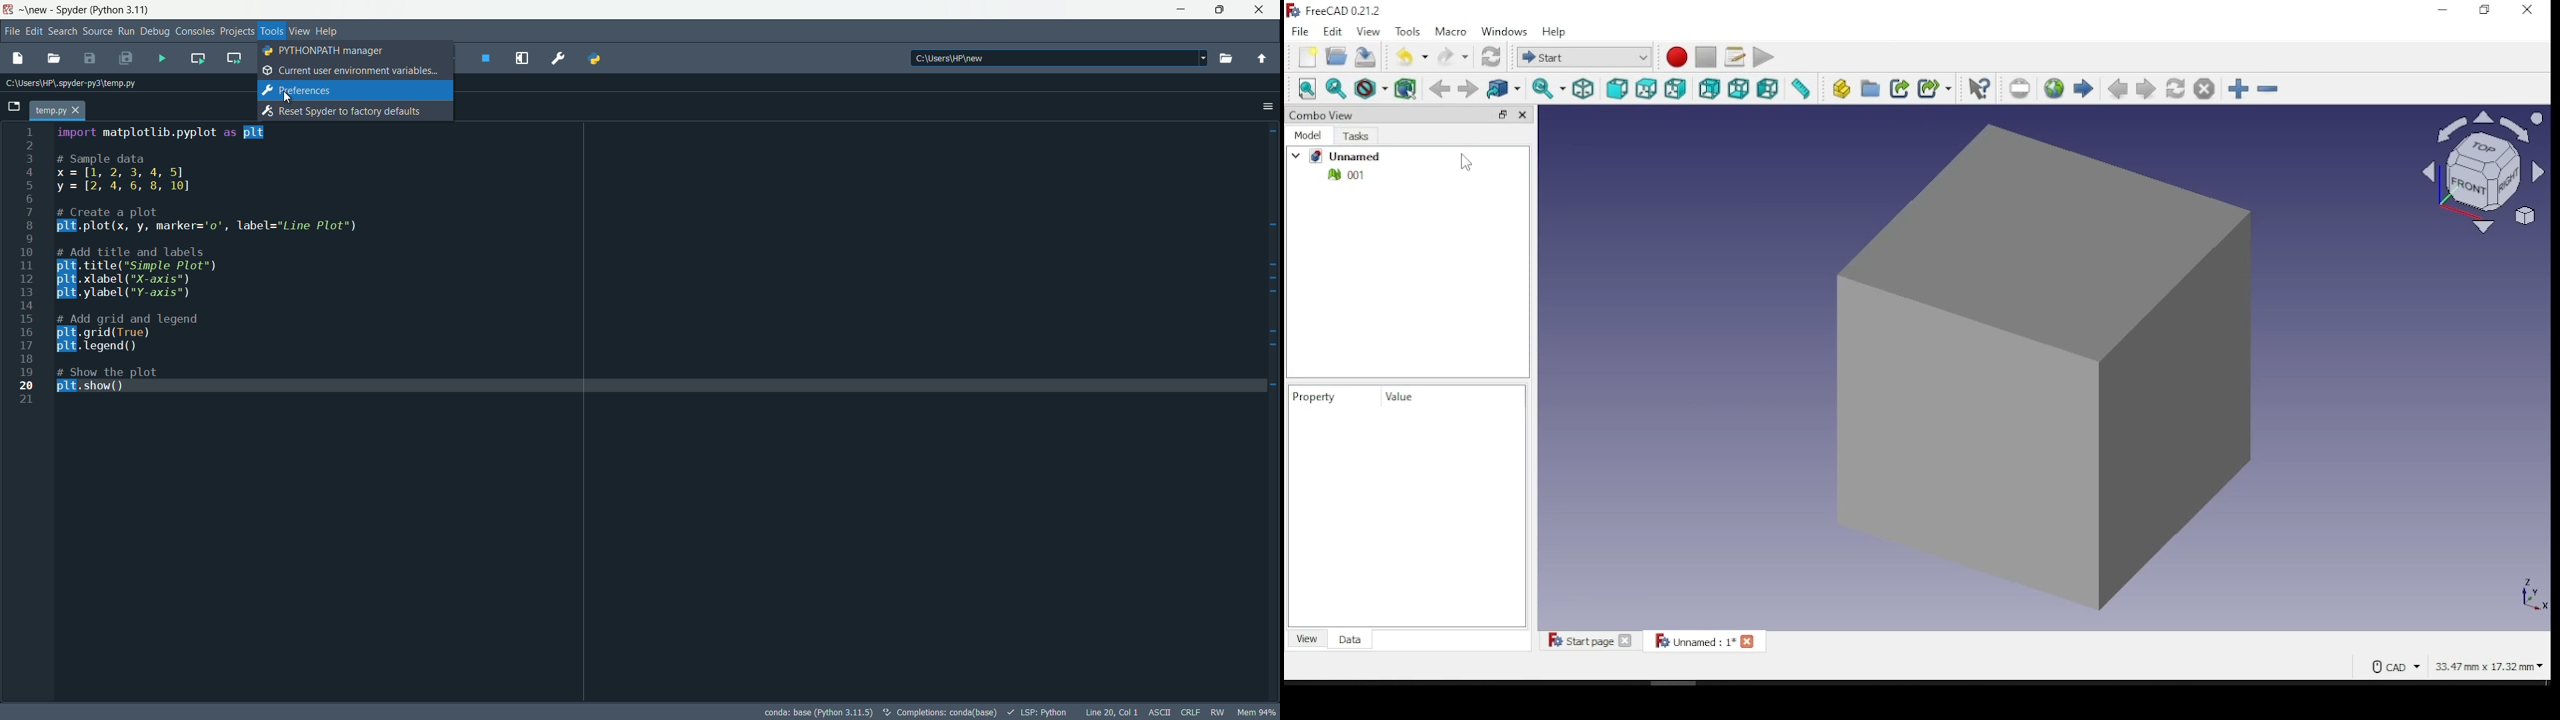 This screenshot has height=728, width=2576. What do you see at coordinates (237, 31) in the screenshot?
I see `projects` at bounding box center [237, 31].